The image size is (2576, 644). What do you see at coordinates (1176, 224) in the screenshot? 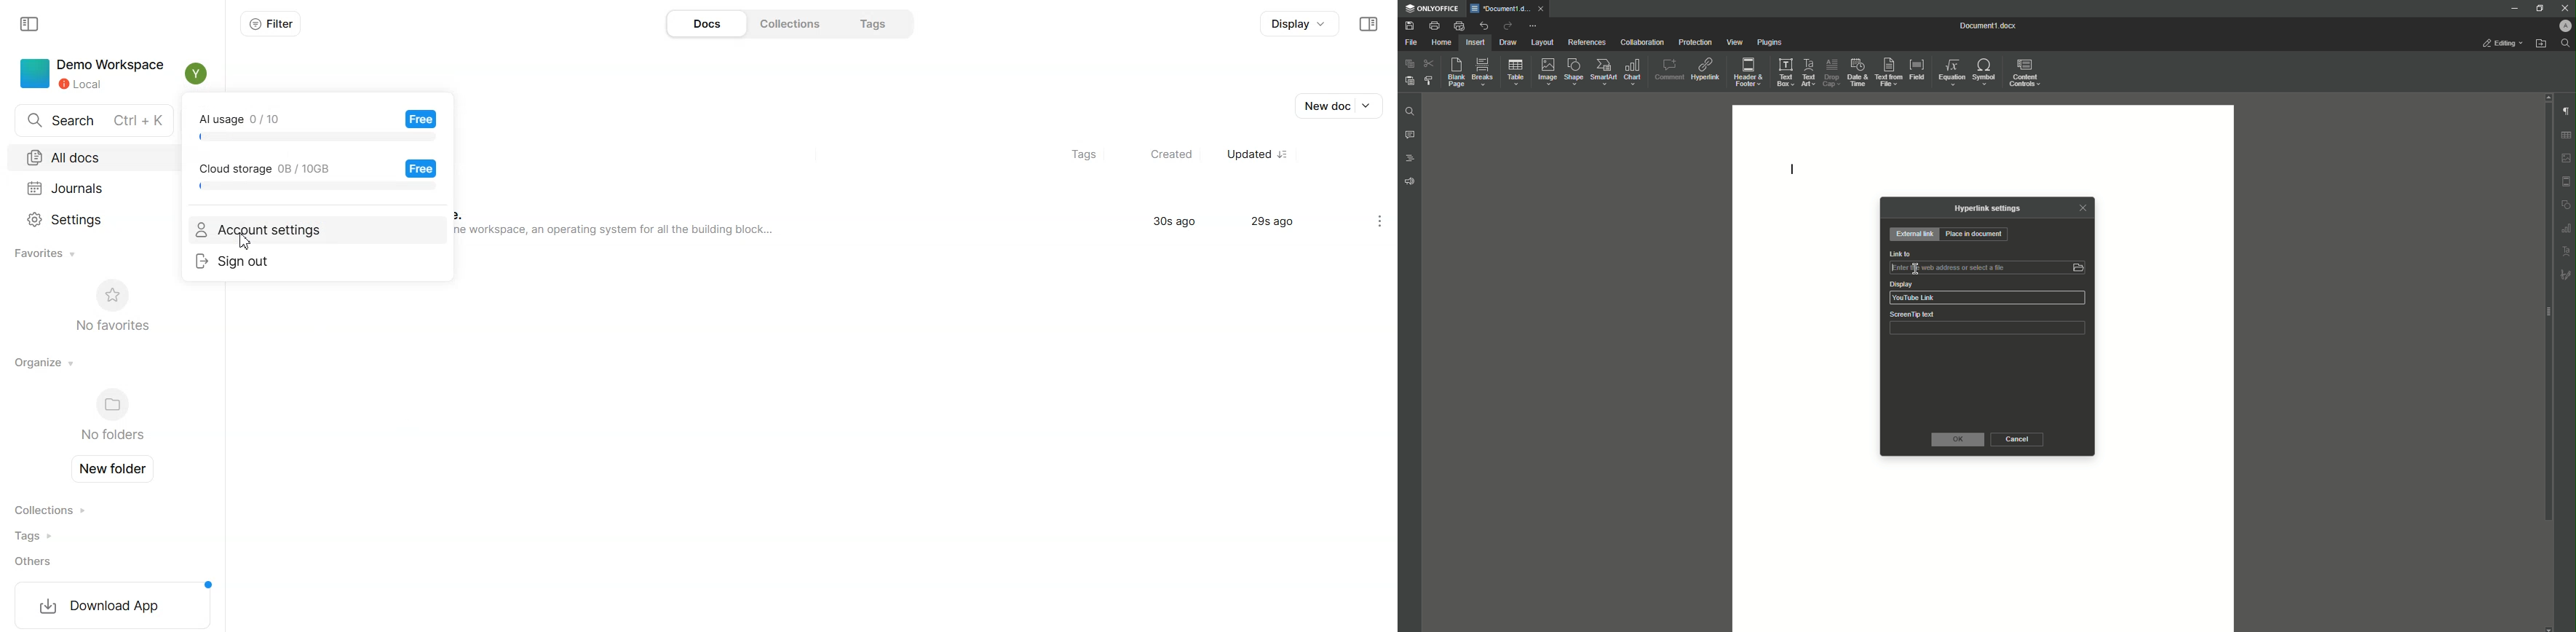
I see `30s ago` at bounding box center [1176, 224].